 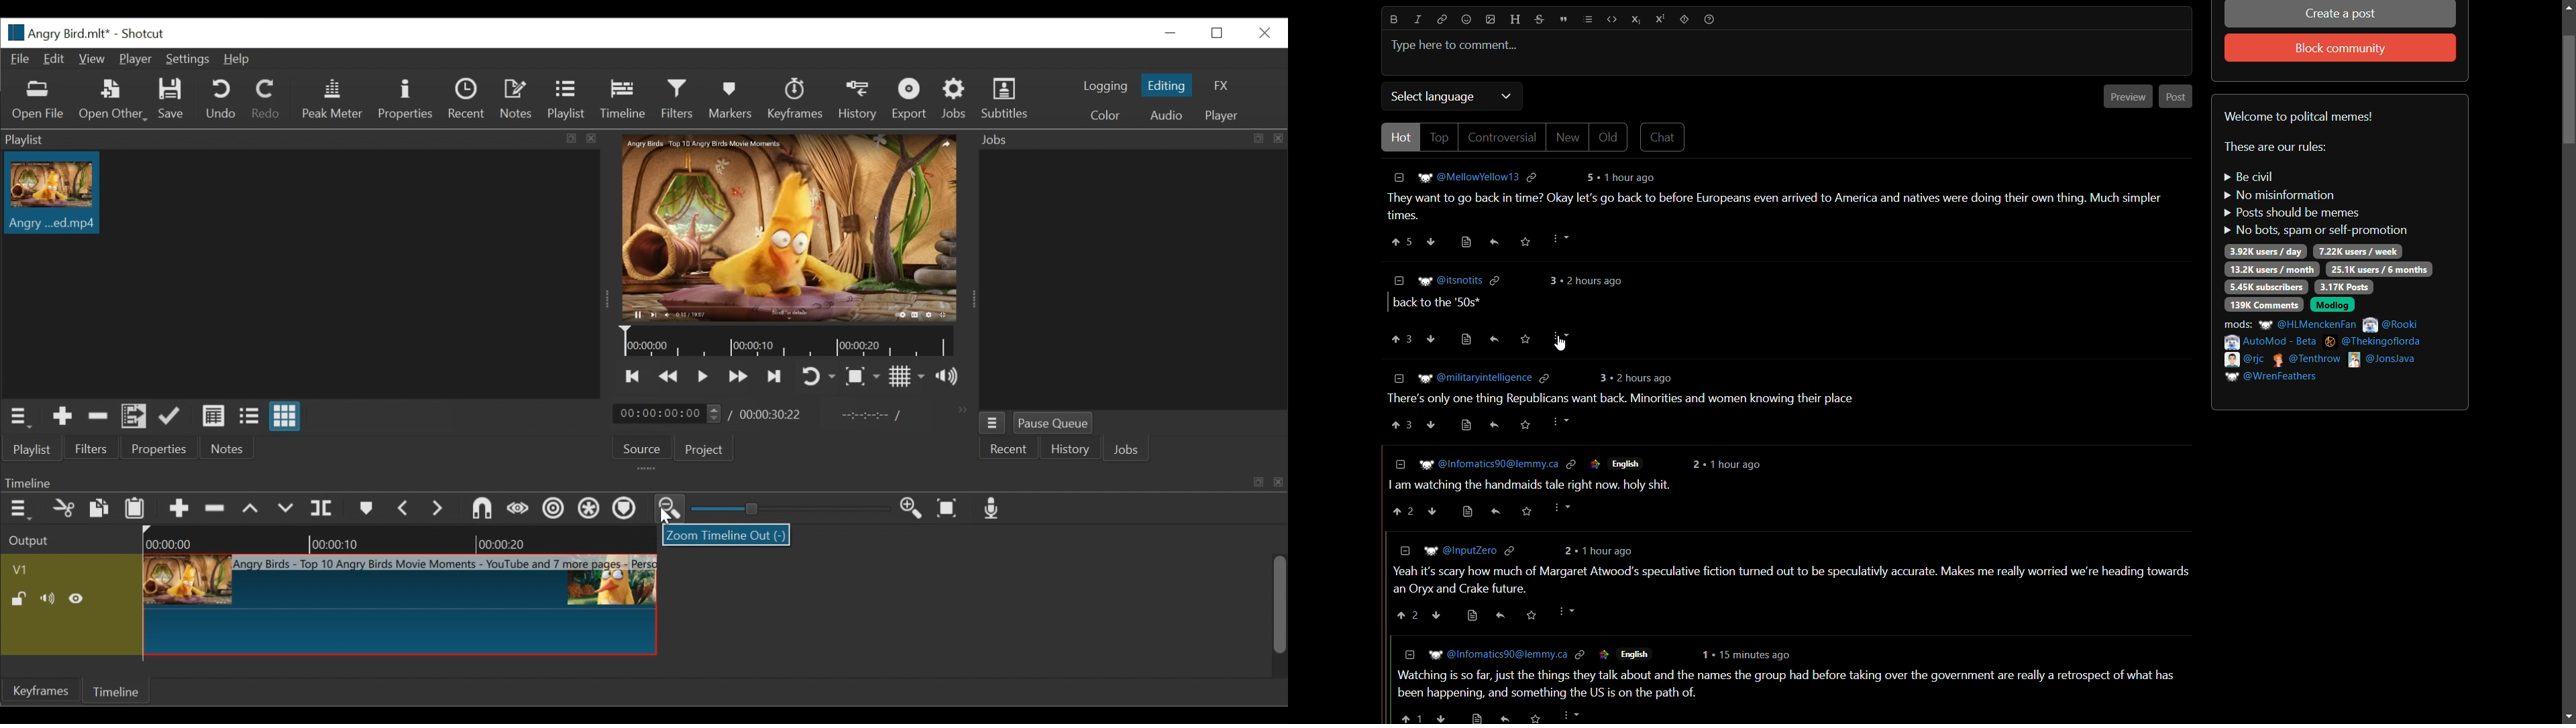 I want to click on Close, so click(x=1265, y=34).